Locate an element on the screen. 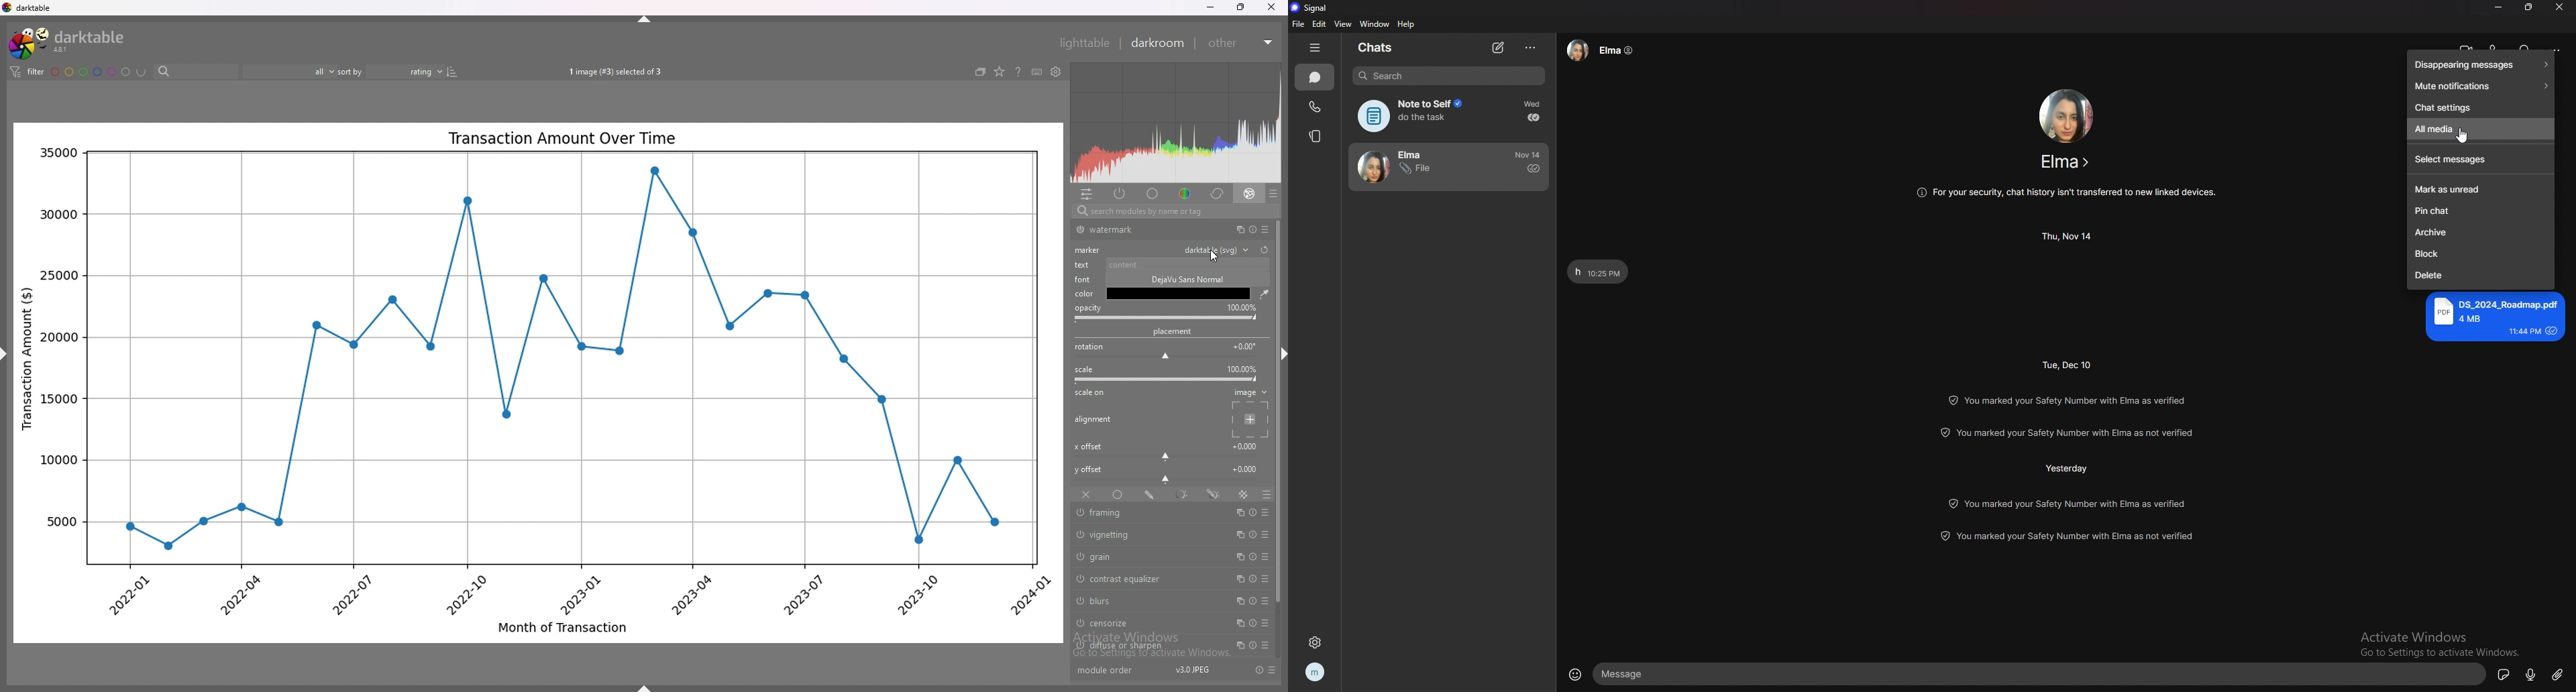  x offset bar is located at coordinates (1167, 457).